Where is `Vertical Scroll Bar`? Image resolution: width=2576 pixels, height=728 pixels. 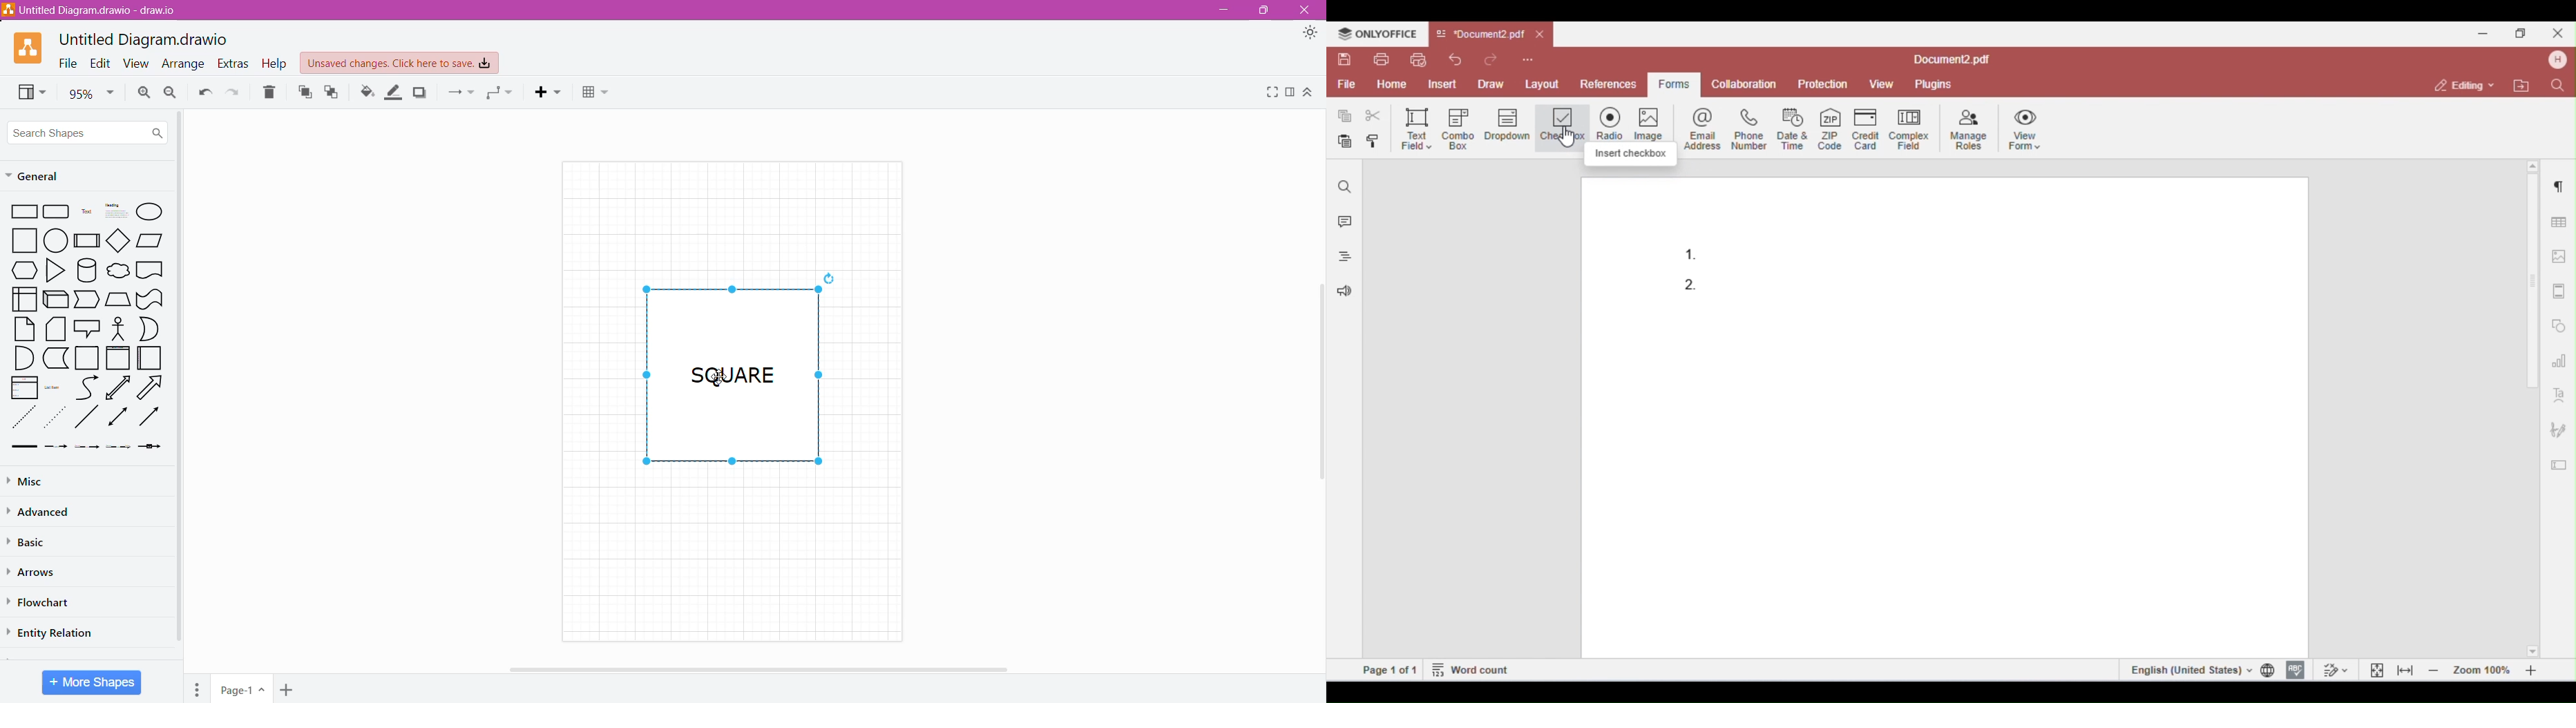 Vertical Scroll Bar is located at coordinates (1318, 382).